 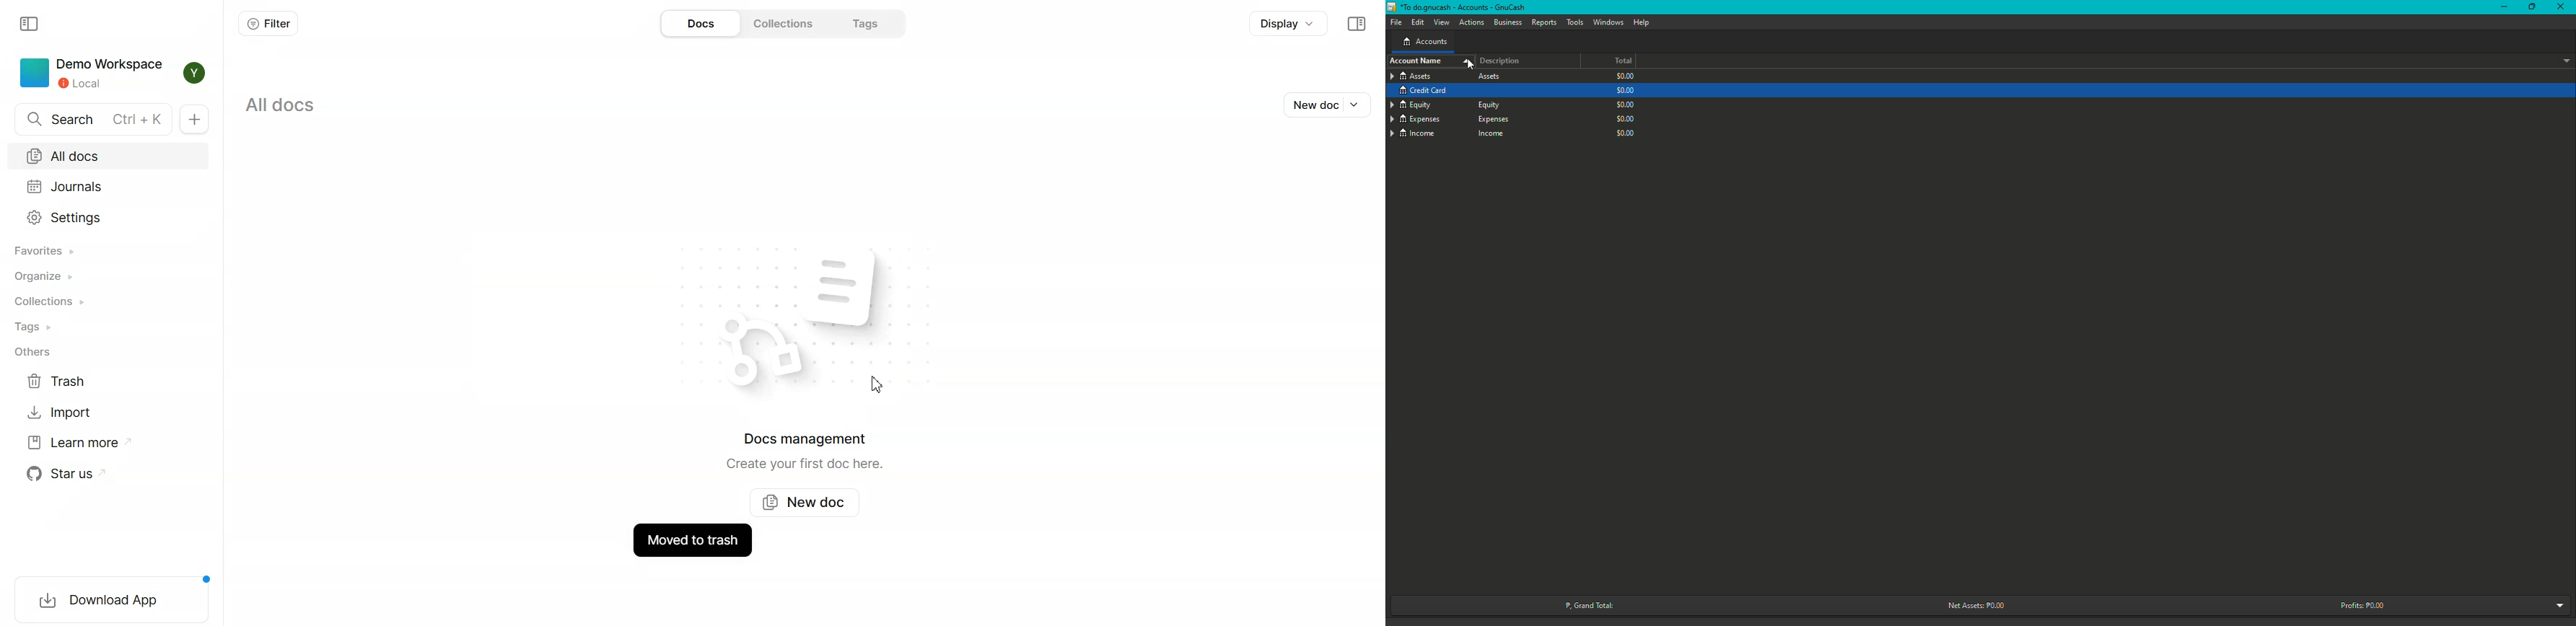 I want to click on Display, so click(x=1289, y=23).